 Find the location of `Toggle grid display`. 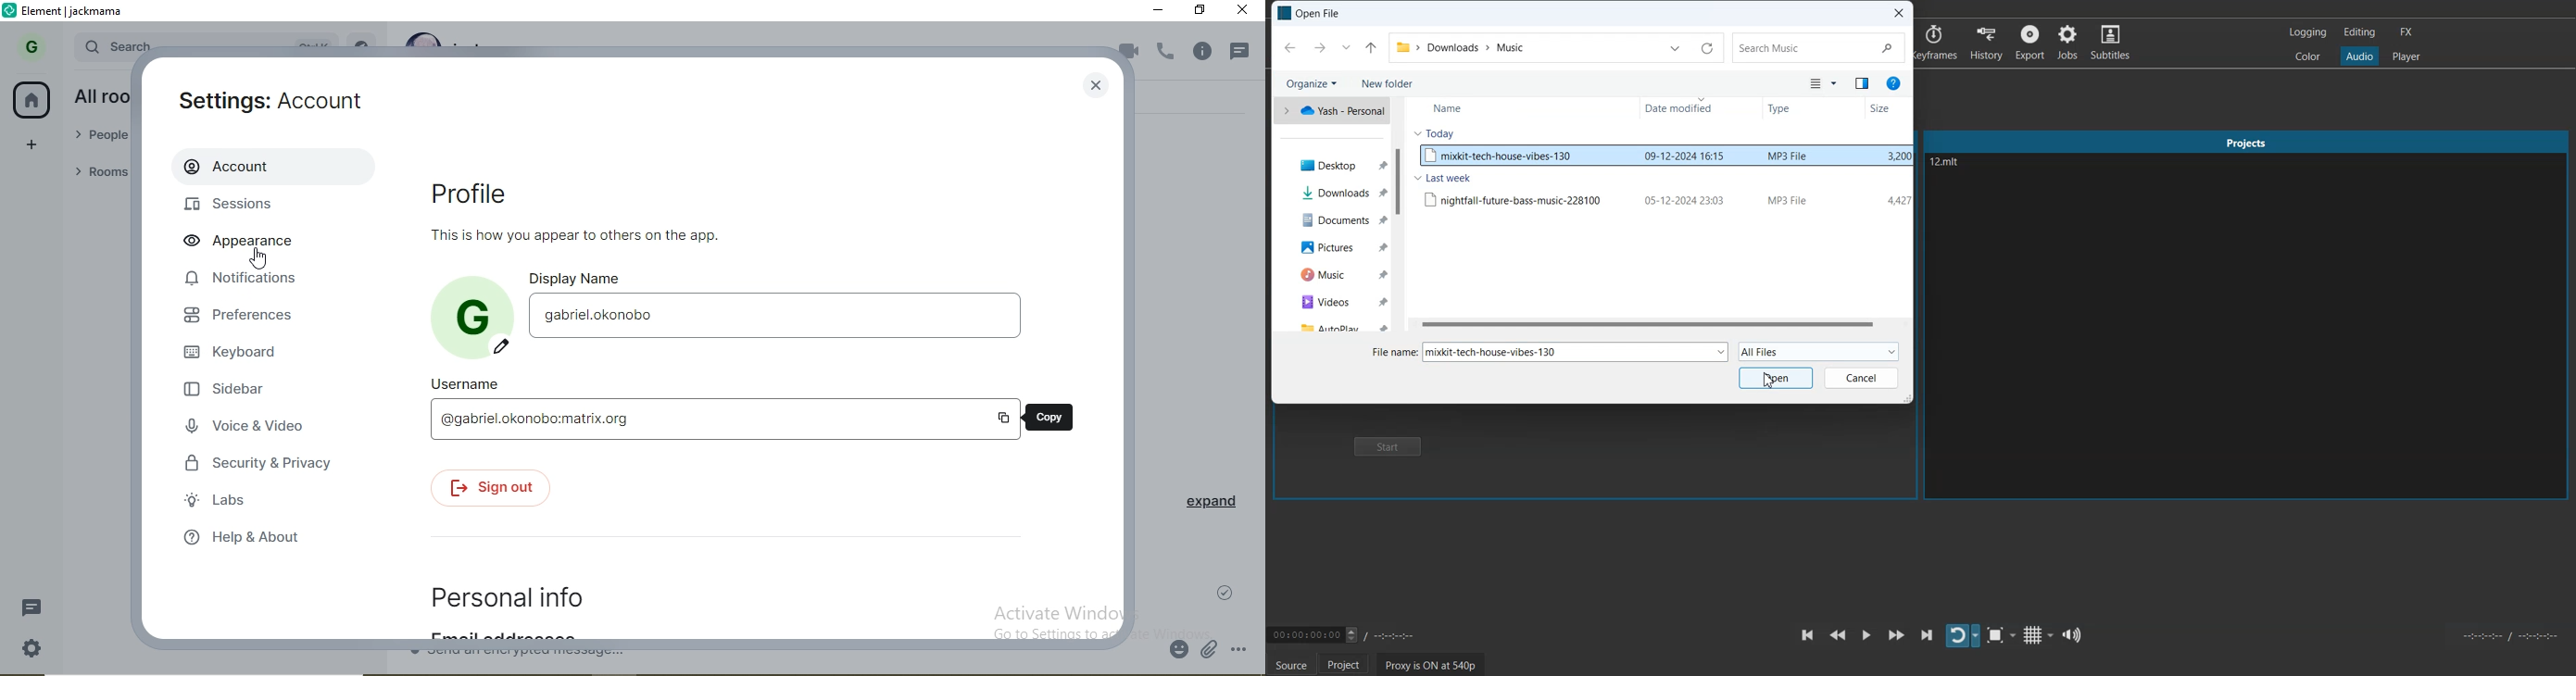

Toggle grid display is located at coordinates (2038, 634).